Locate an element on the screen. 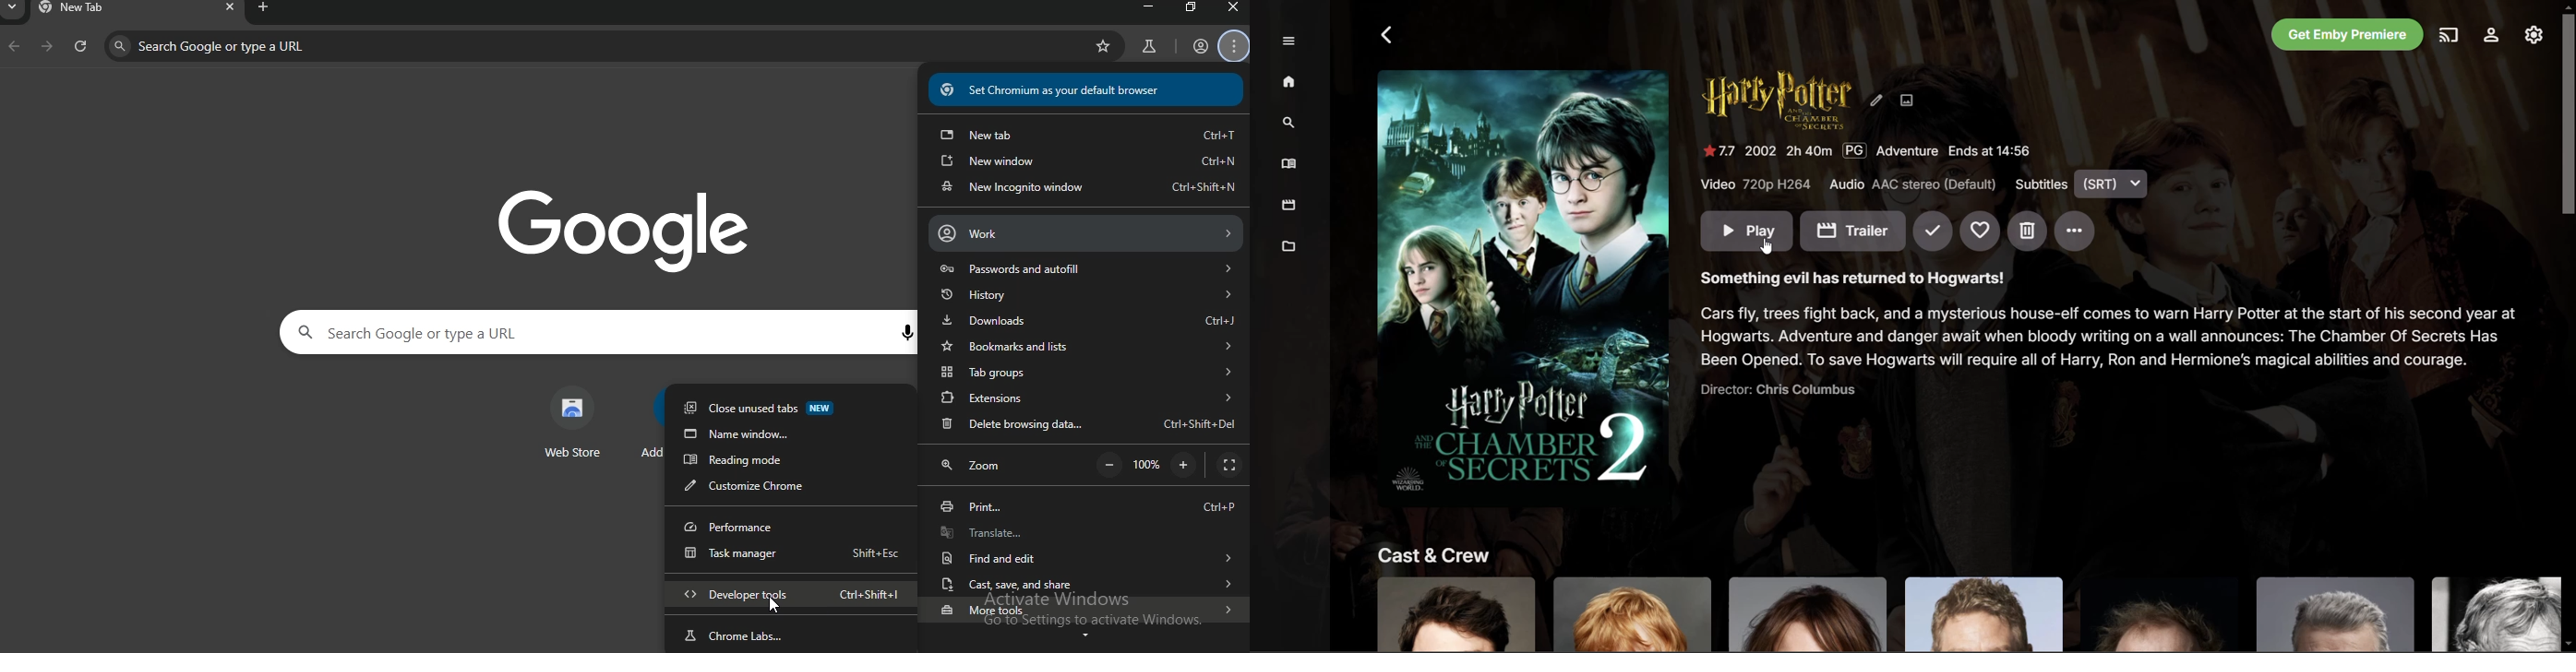  backward is located at coordinates (14, 46).